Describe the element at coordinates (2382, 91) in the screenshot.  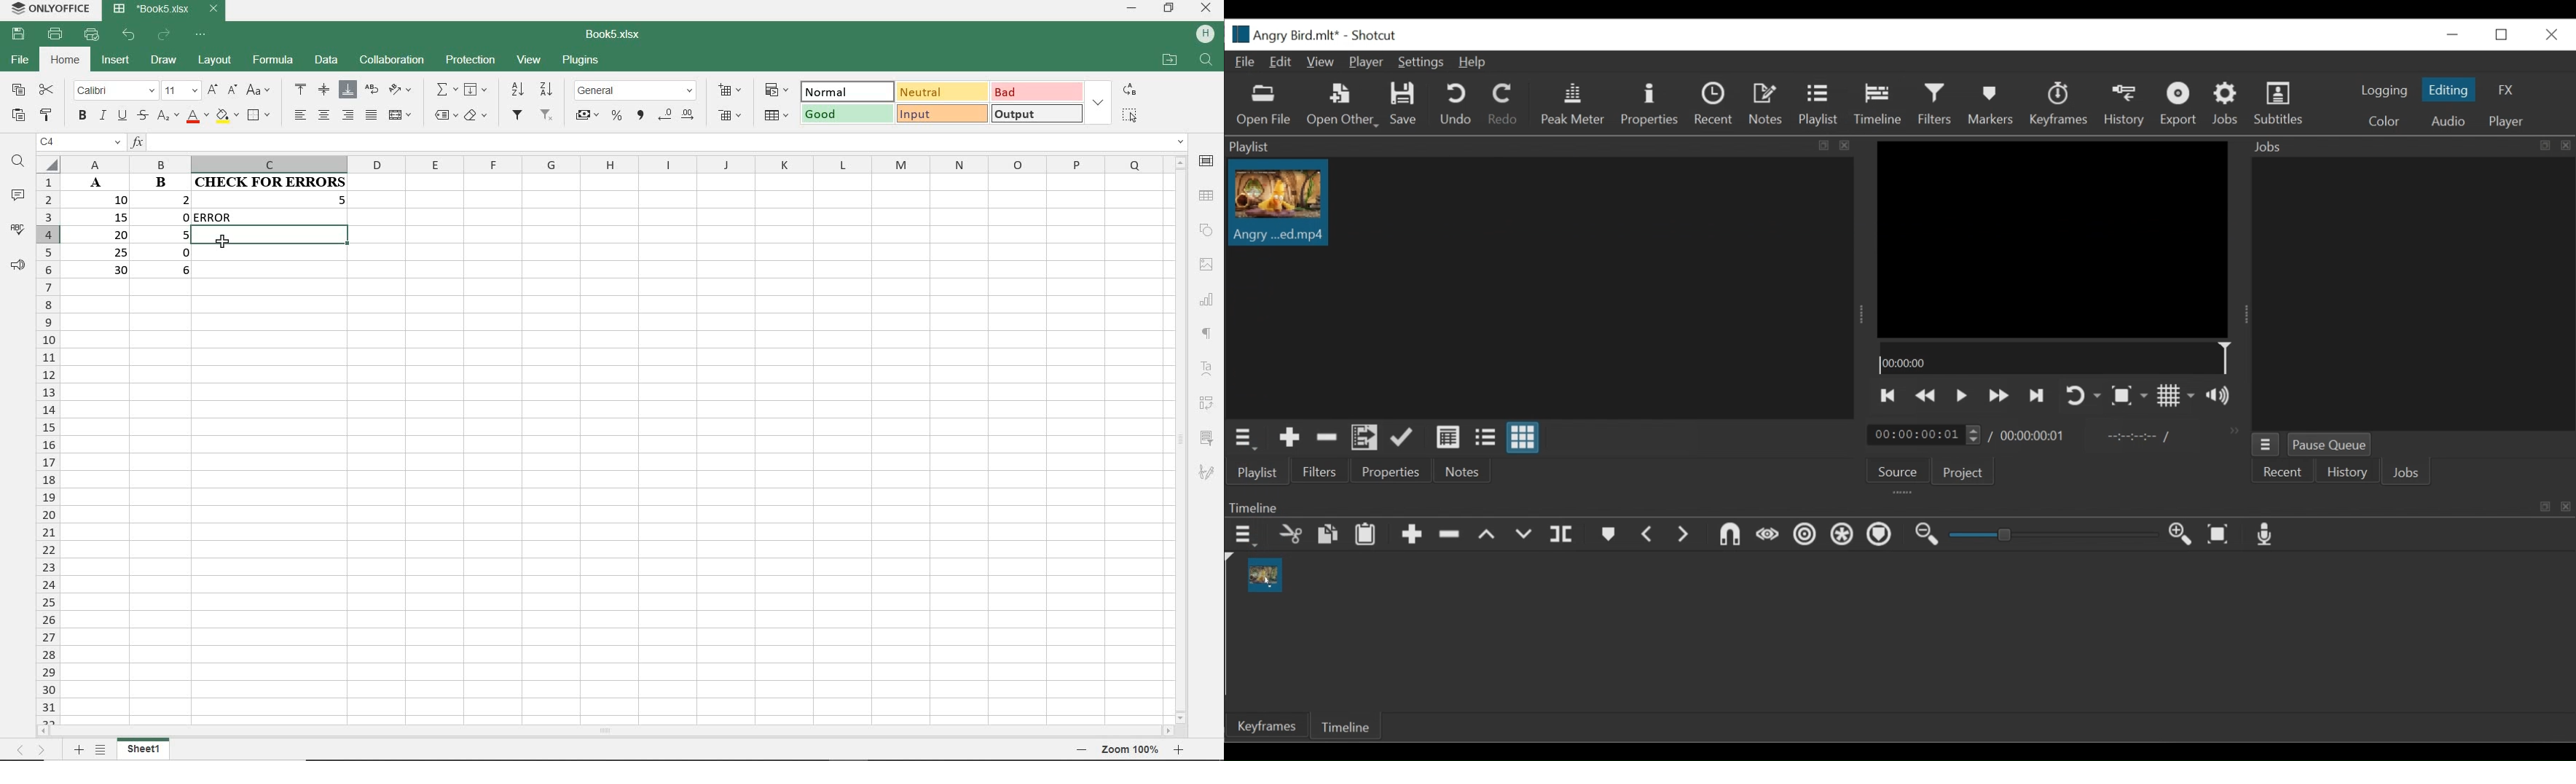
I see `logging` at that location.